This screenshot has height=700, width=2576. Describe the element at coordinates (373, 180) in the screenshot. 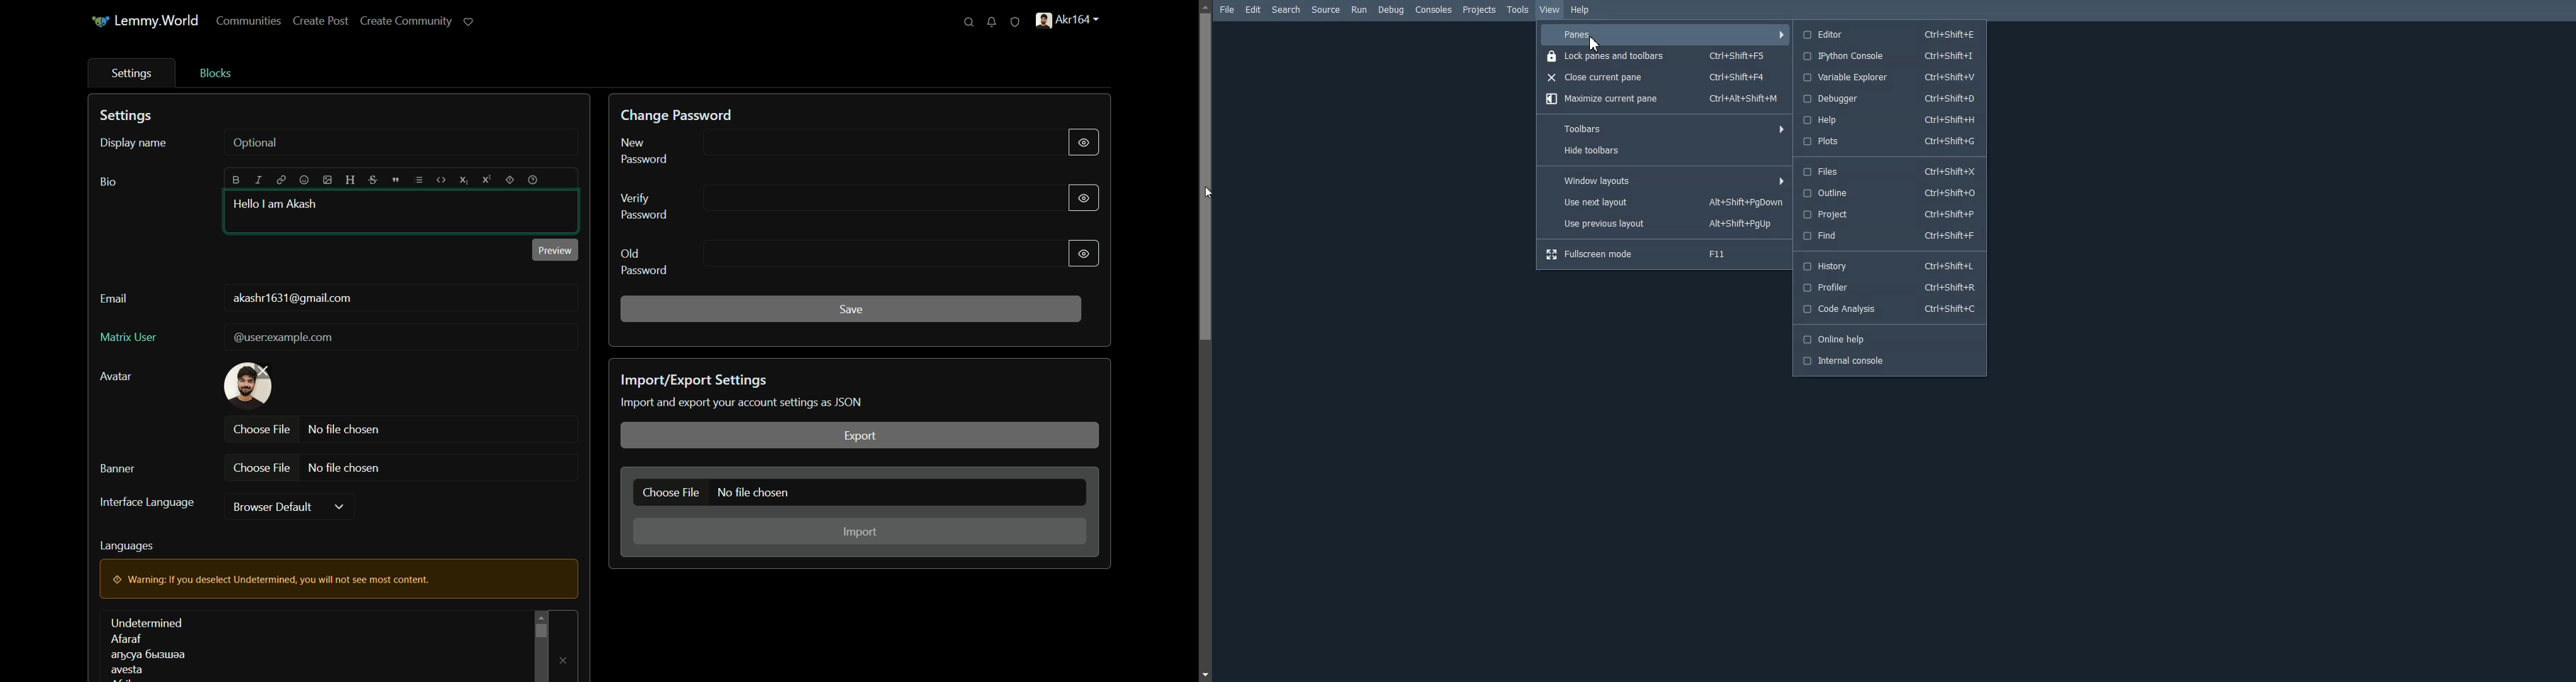

I see `strikethrough` at that location.